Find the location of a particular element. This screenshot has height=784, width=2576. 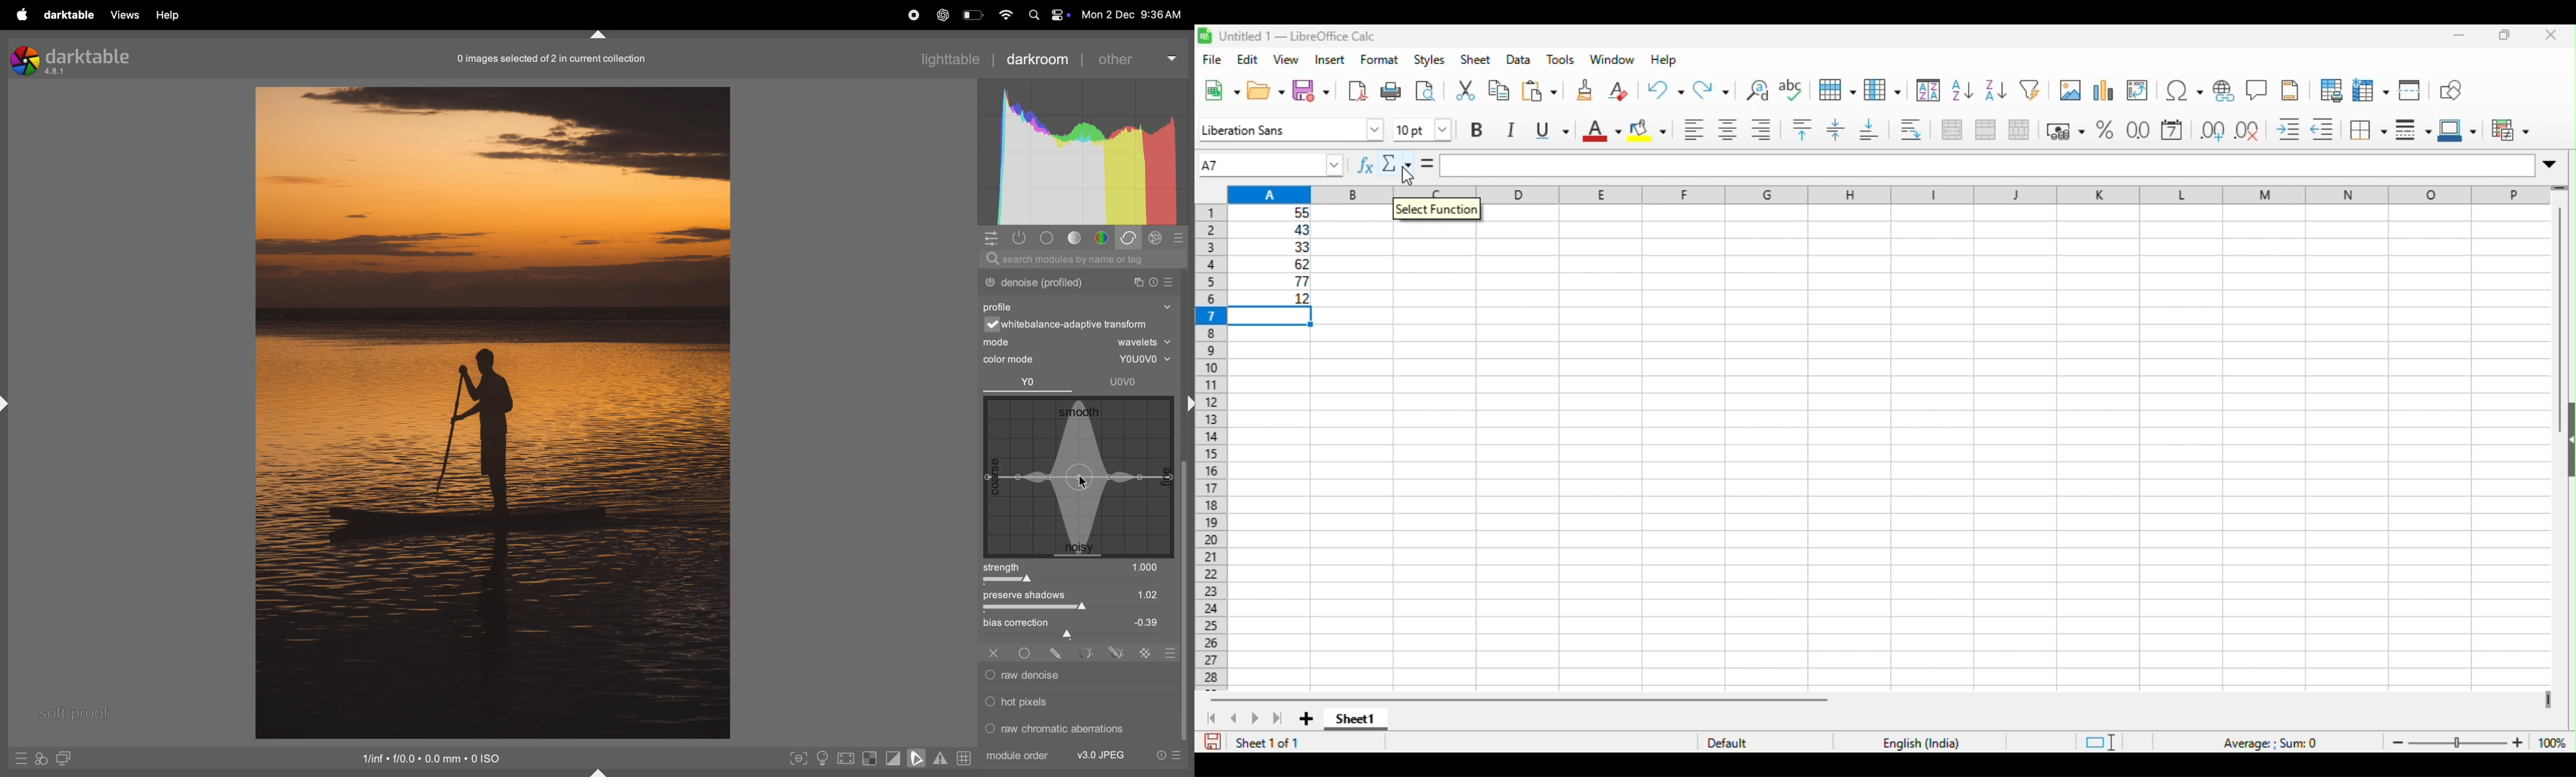

image collection is located at coordinates (550, 58).